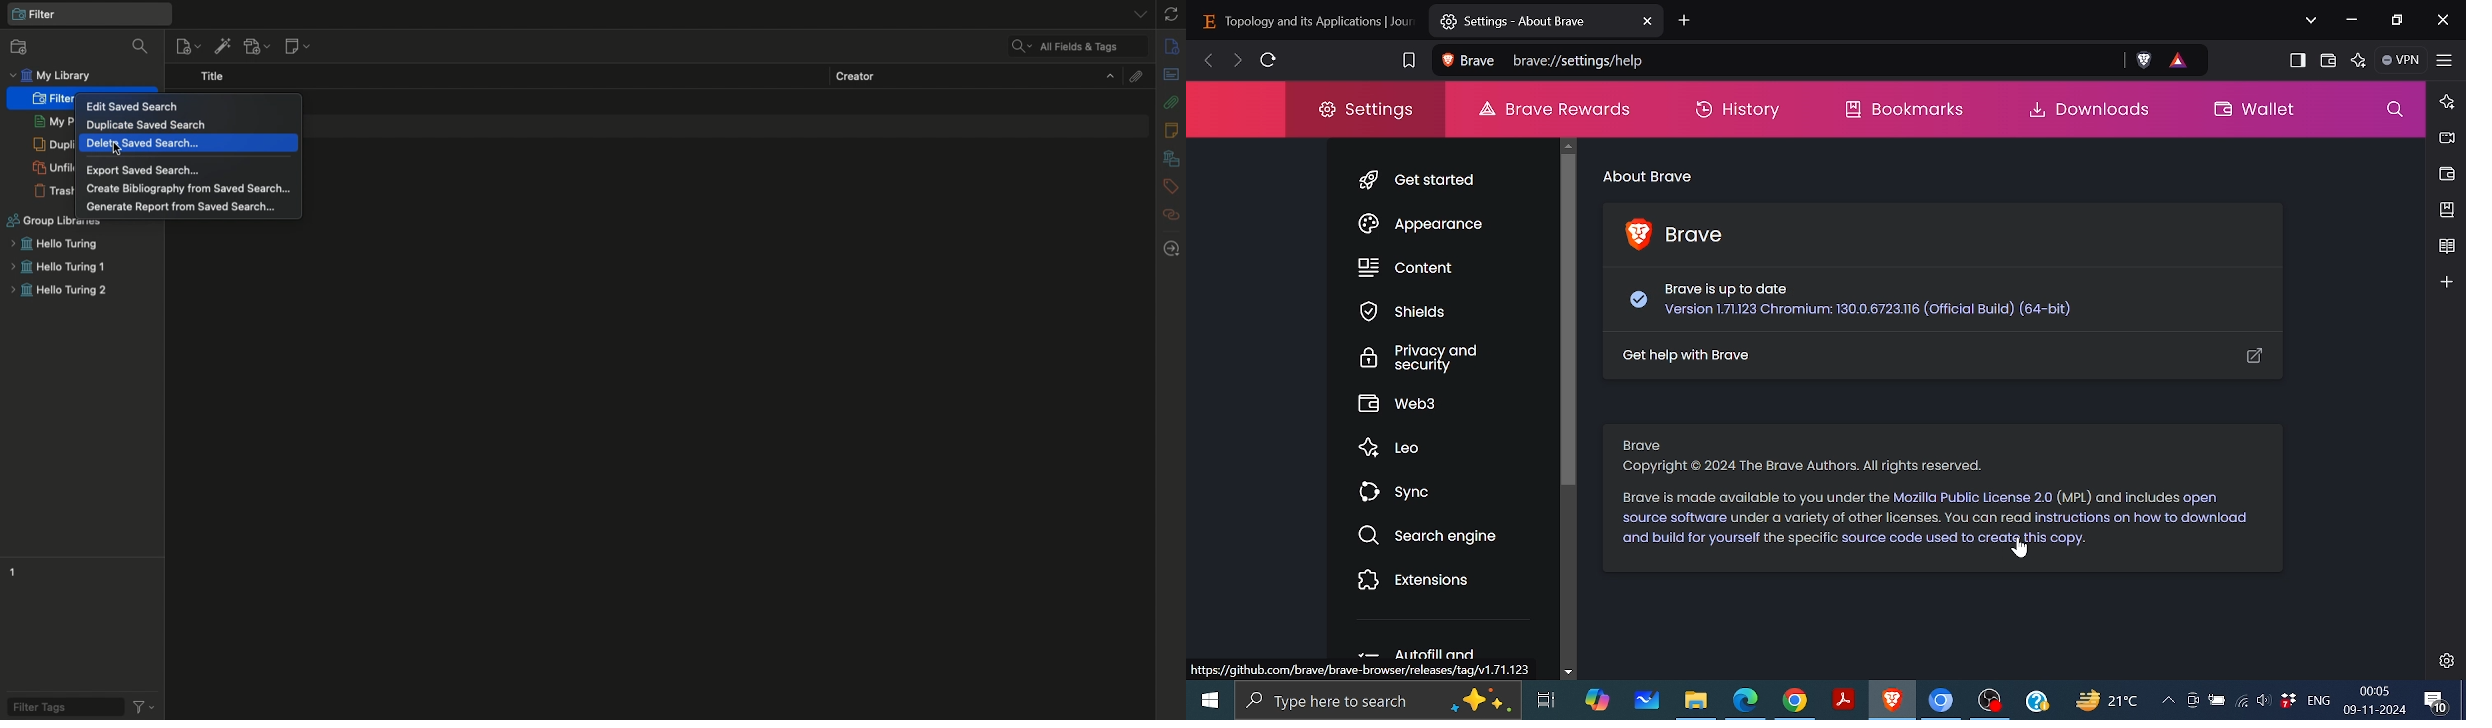  What do you see at coordinates (2376, 701) in the screenshot?
I see `00:05 09-11-2024` at bounding box center [2376, 701].